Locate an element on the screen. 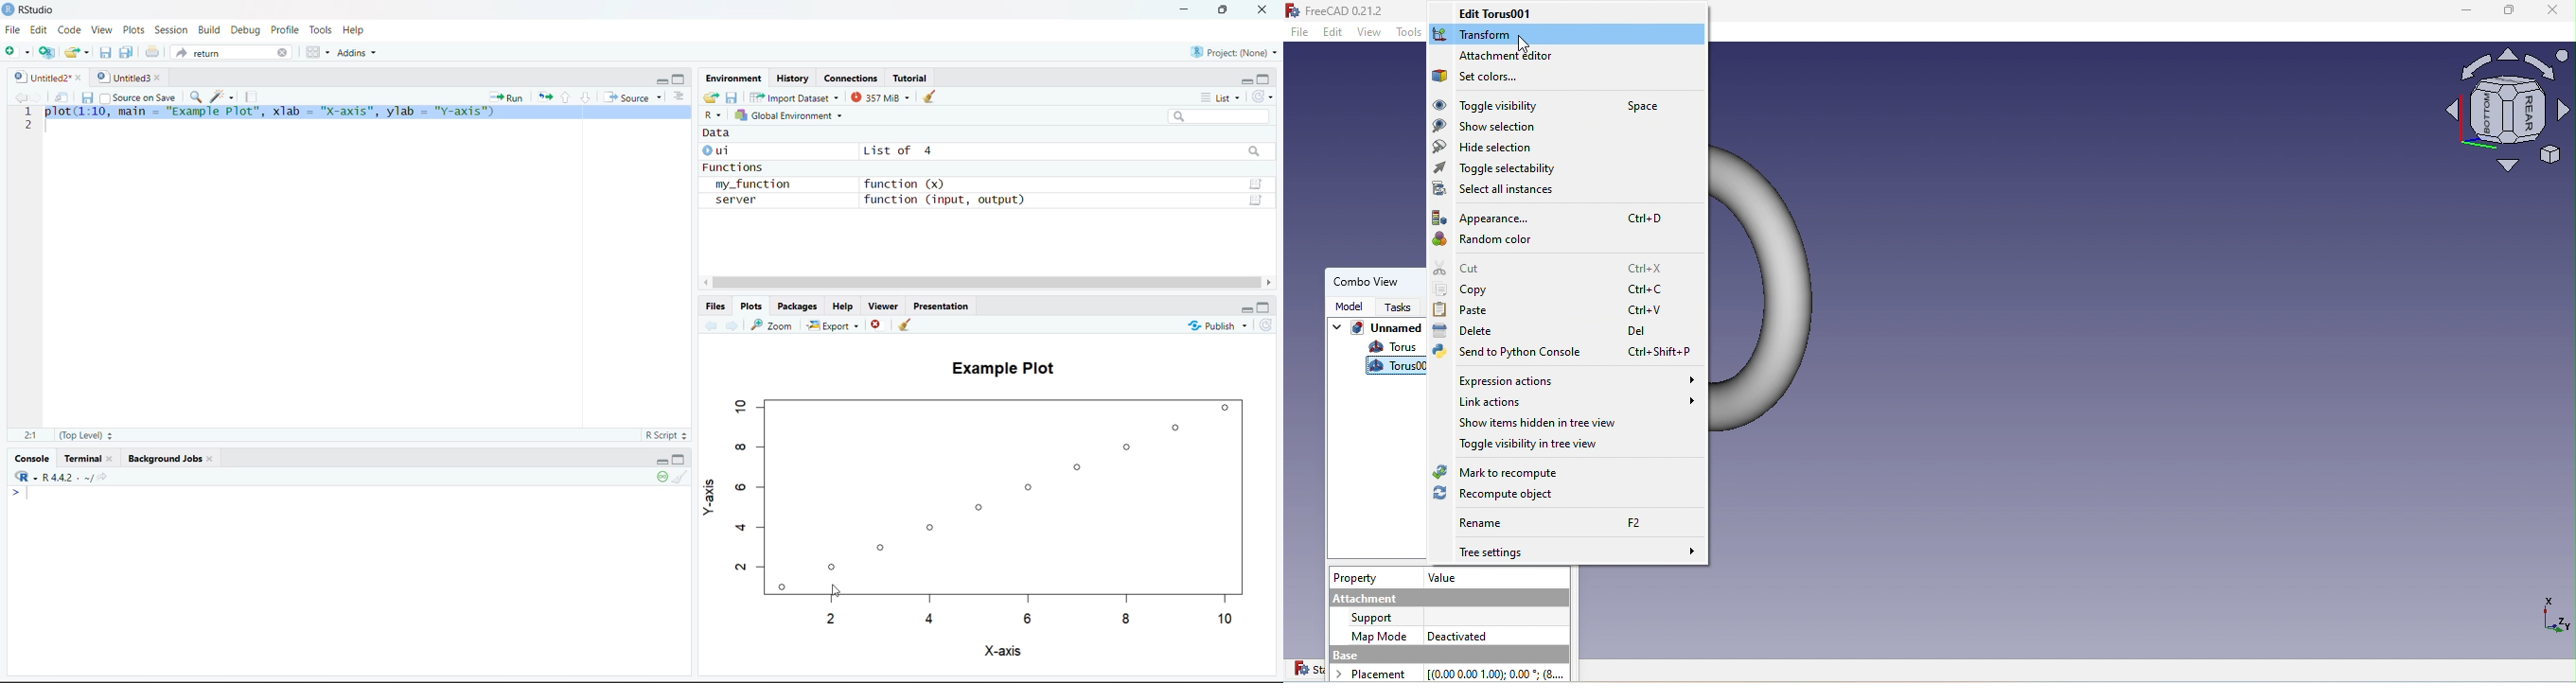 This screenshot has height=700, width=2576. Right is located at coordinates (1270, 282).